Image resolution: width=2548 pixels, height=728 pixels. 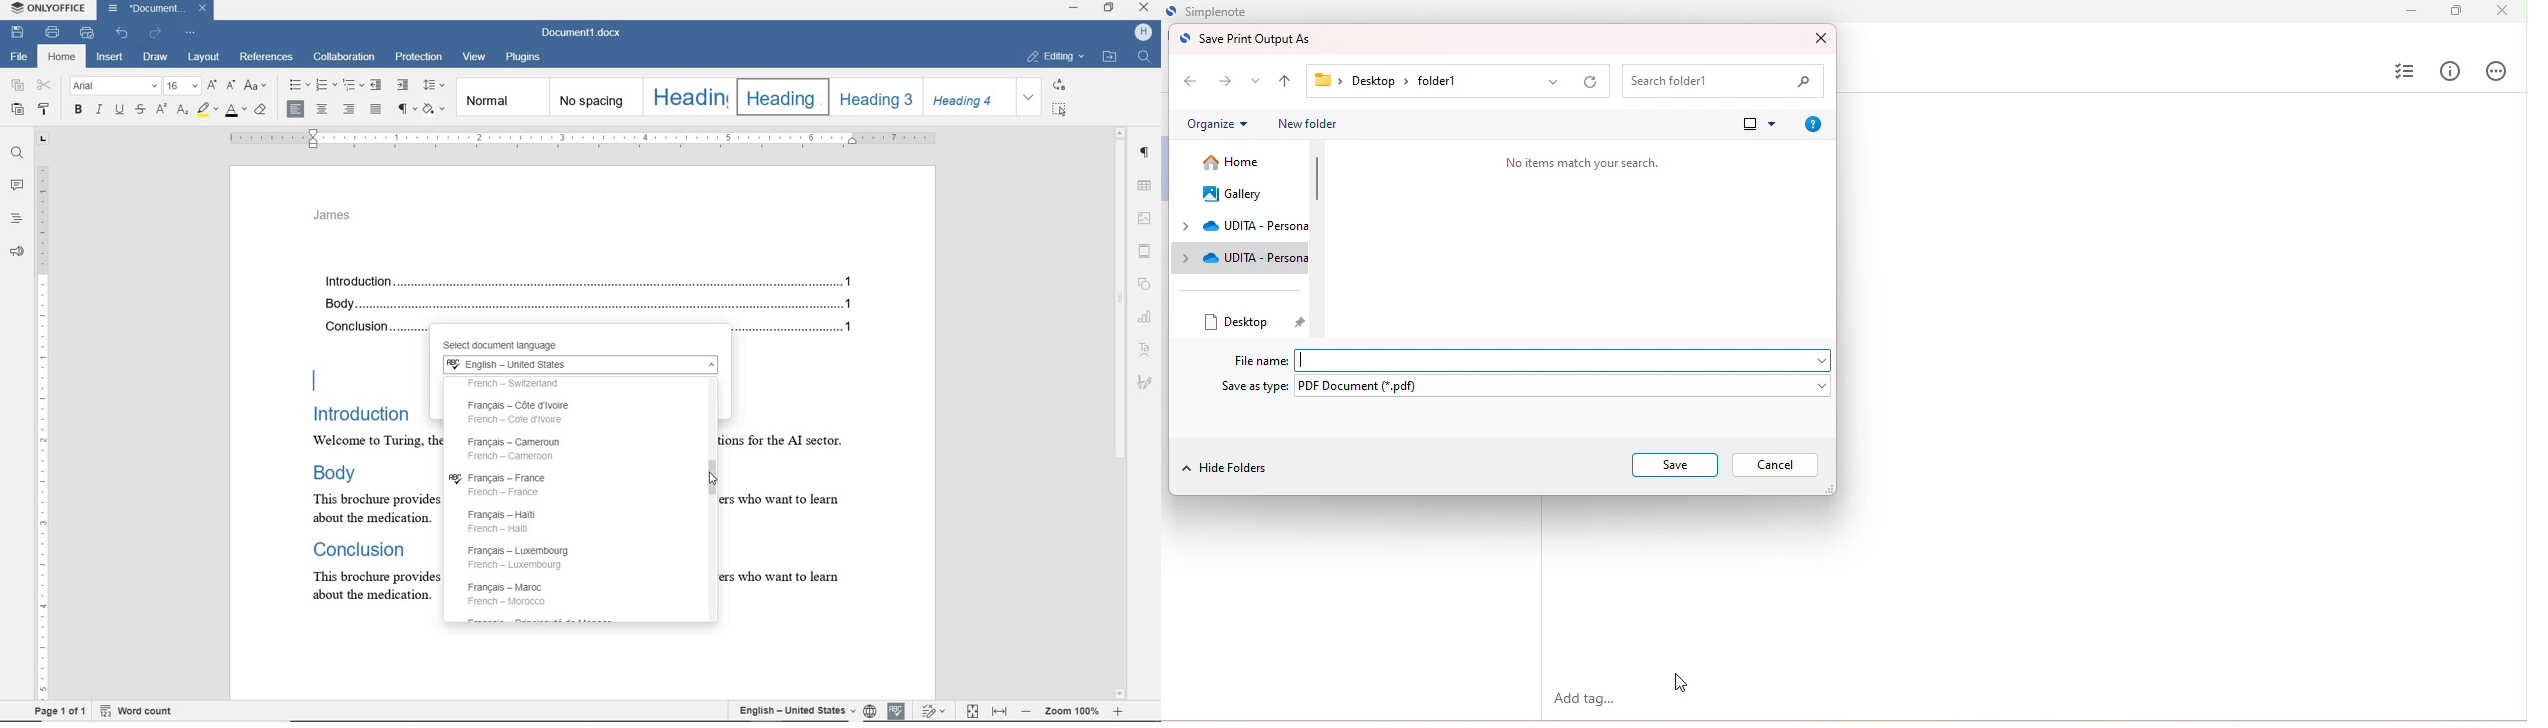 What do you see at coordinates (1680, 683) in the screenshot?
I see `cursor movement` at bounding box center [1680, 683].